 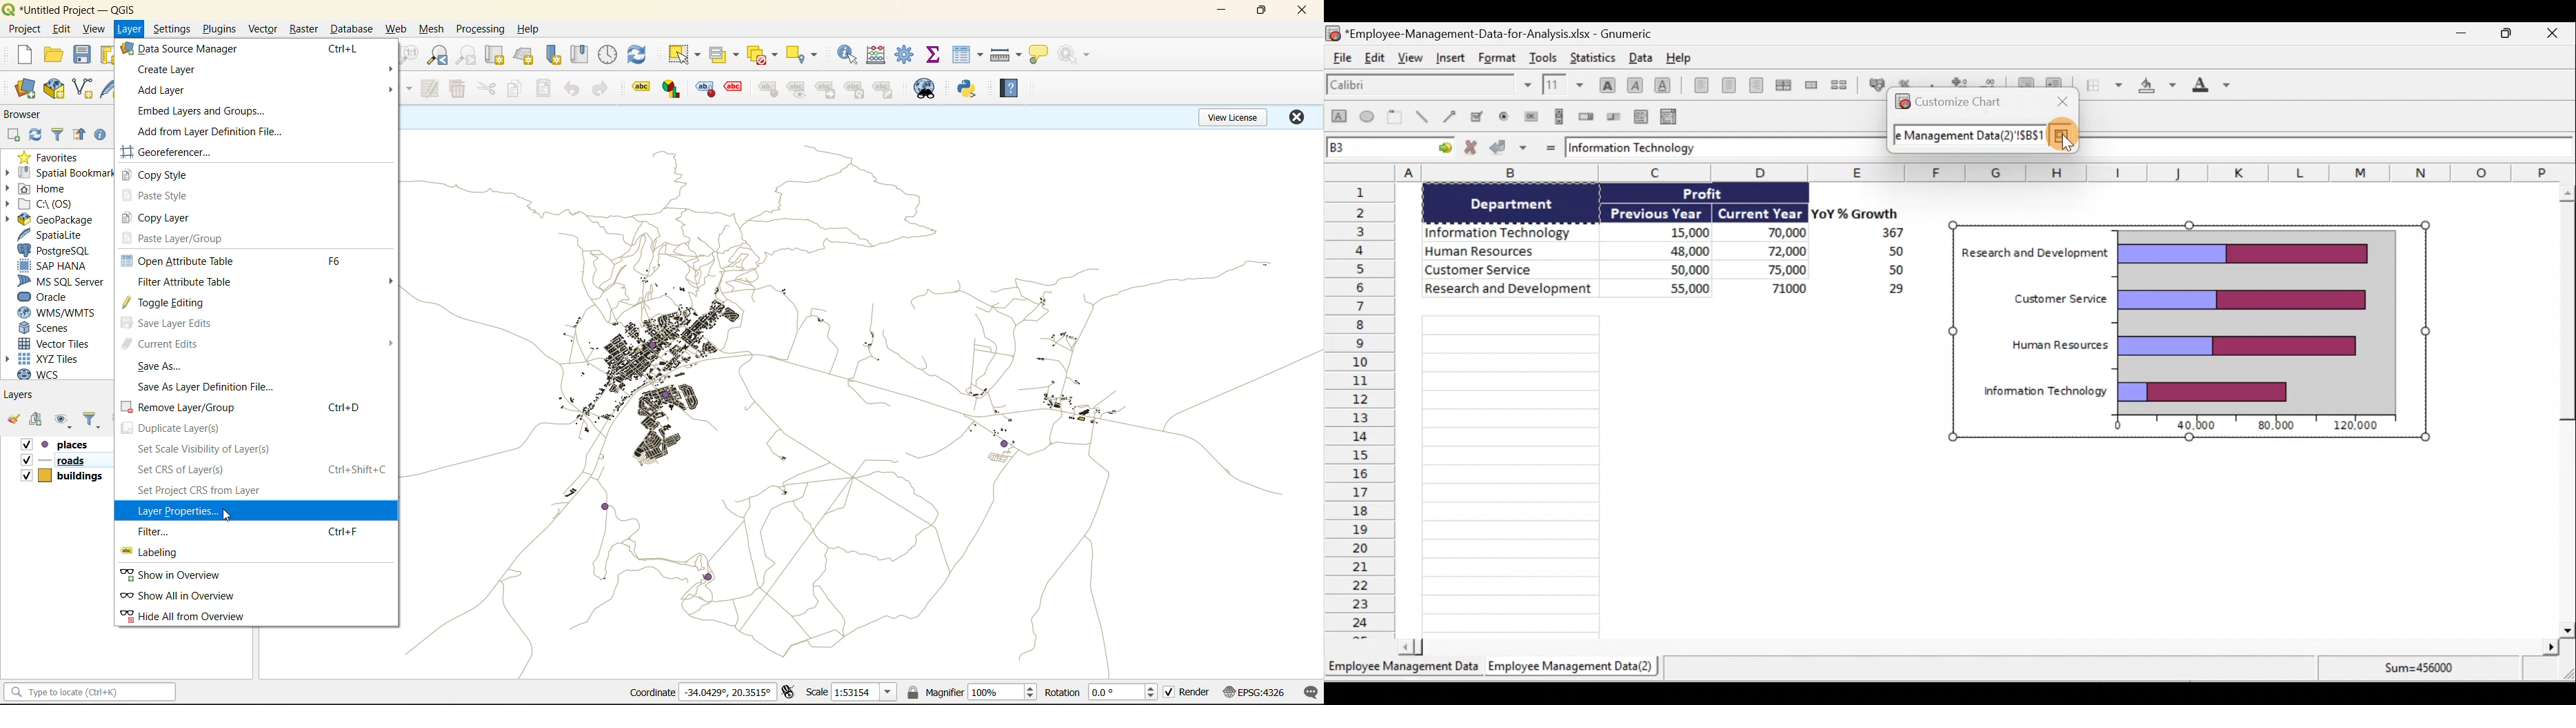 I want to click on Cancel change, so click(x=1471, y=149).